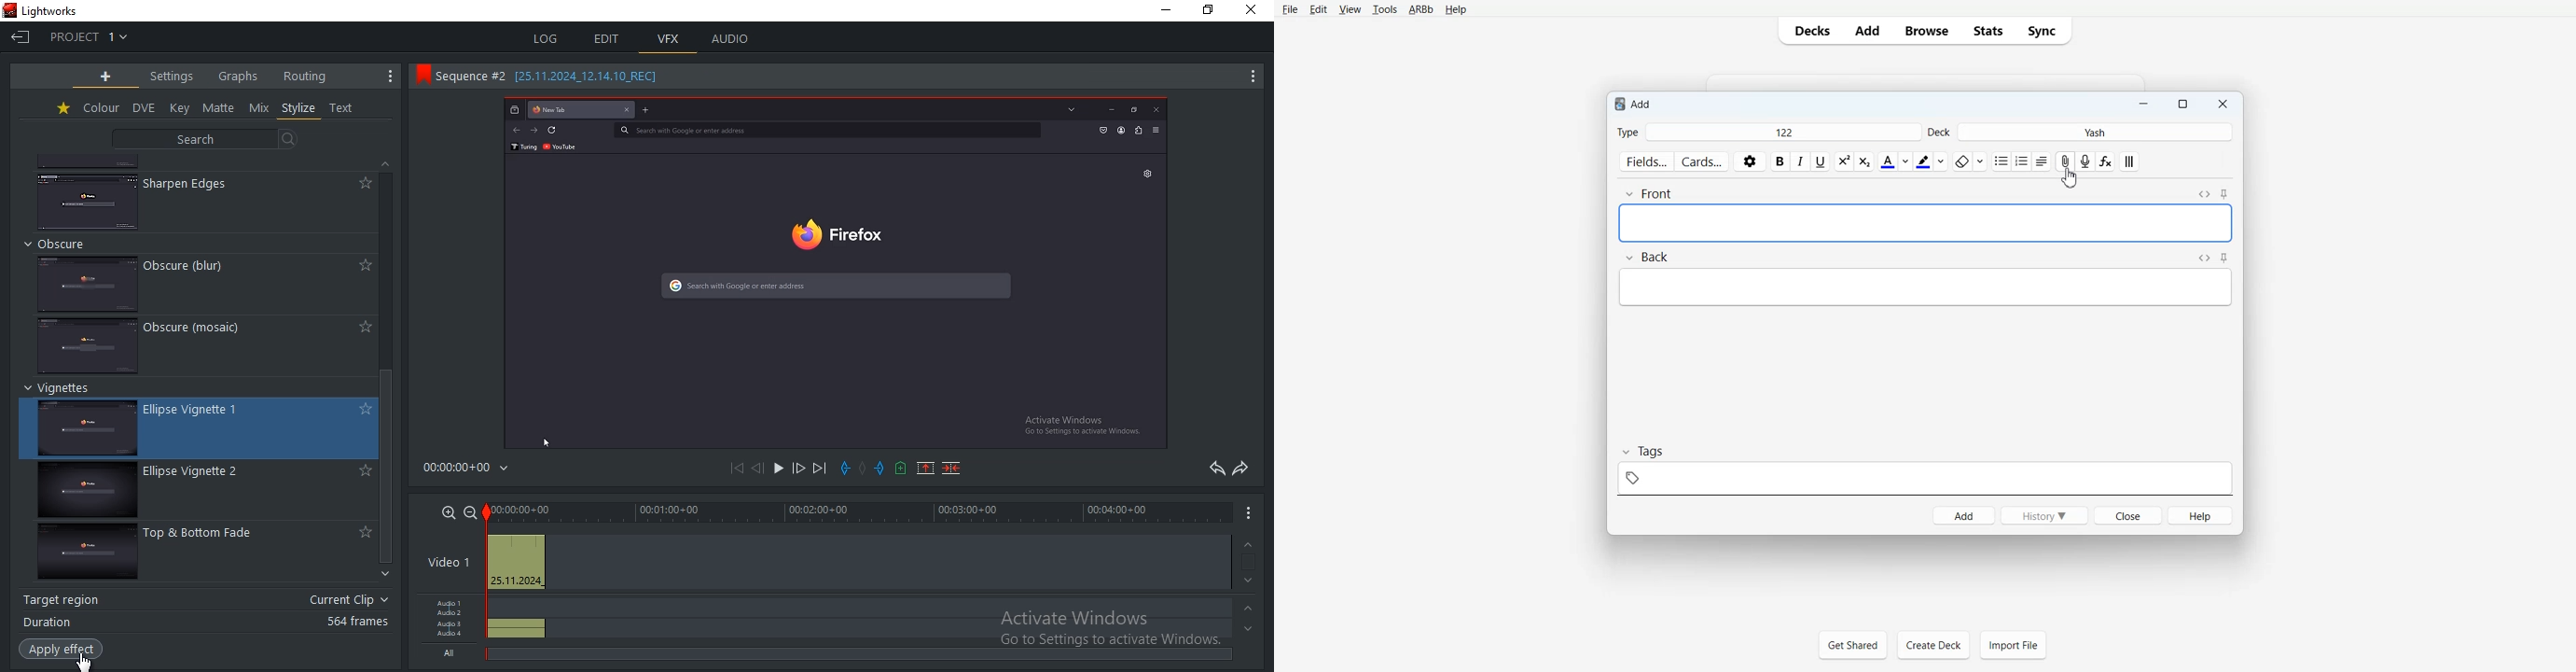  I want to click on Apply custom style, so click(2129, 162).